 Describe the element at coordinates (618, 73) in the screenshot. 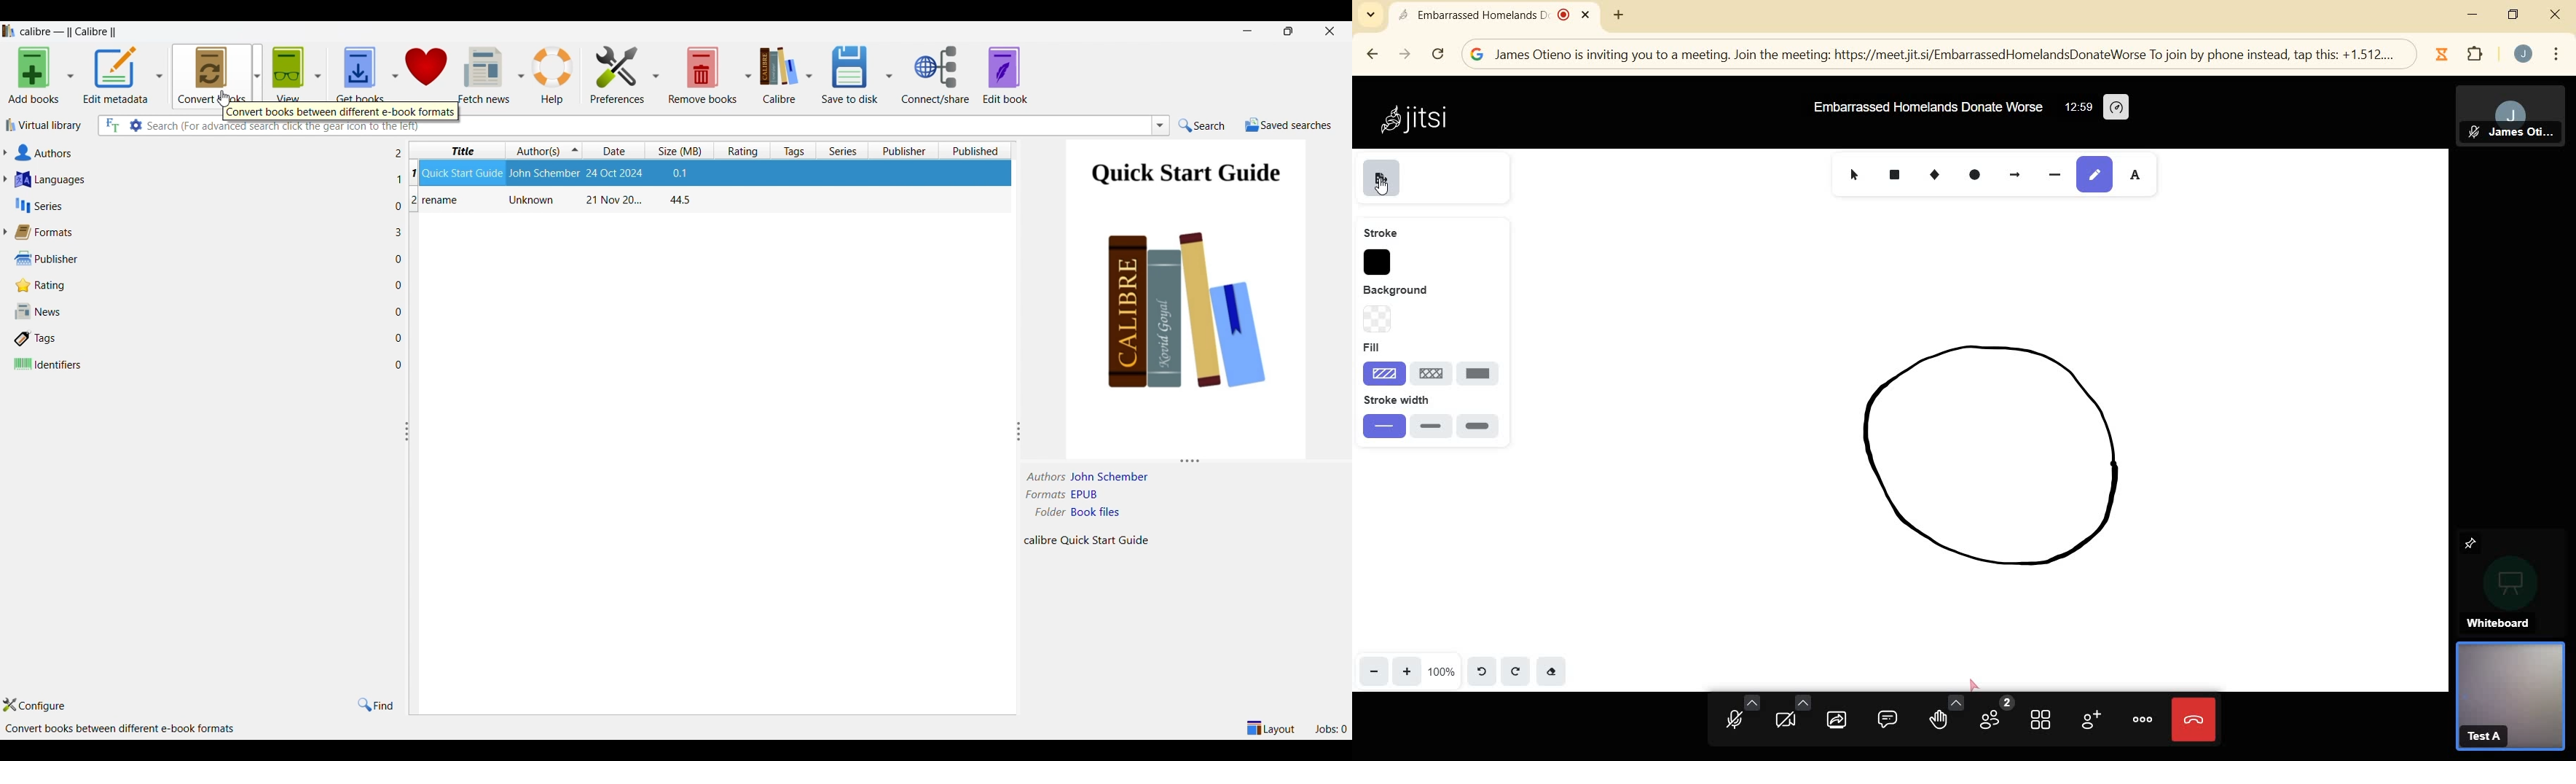

I see `Preferences` at that location.